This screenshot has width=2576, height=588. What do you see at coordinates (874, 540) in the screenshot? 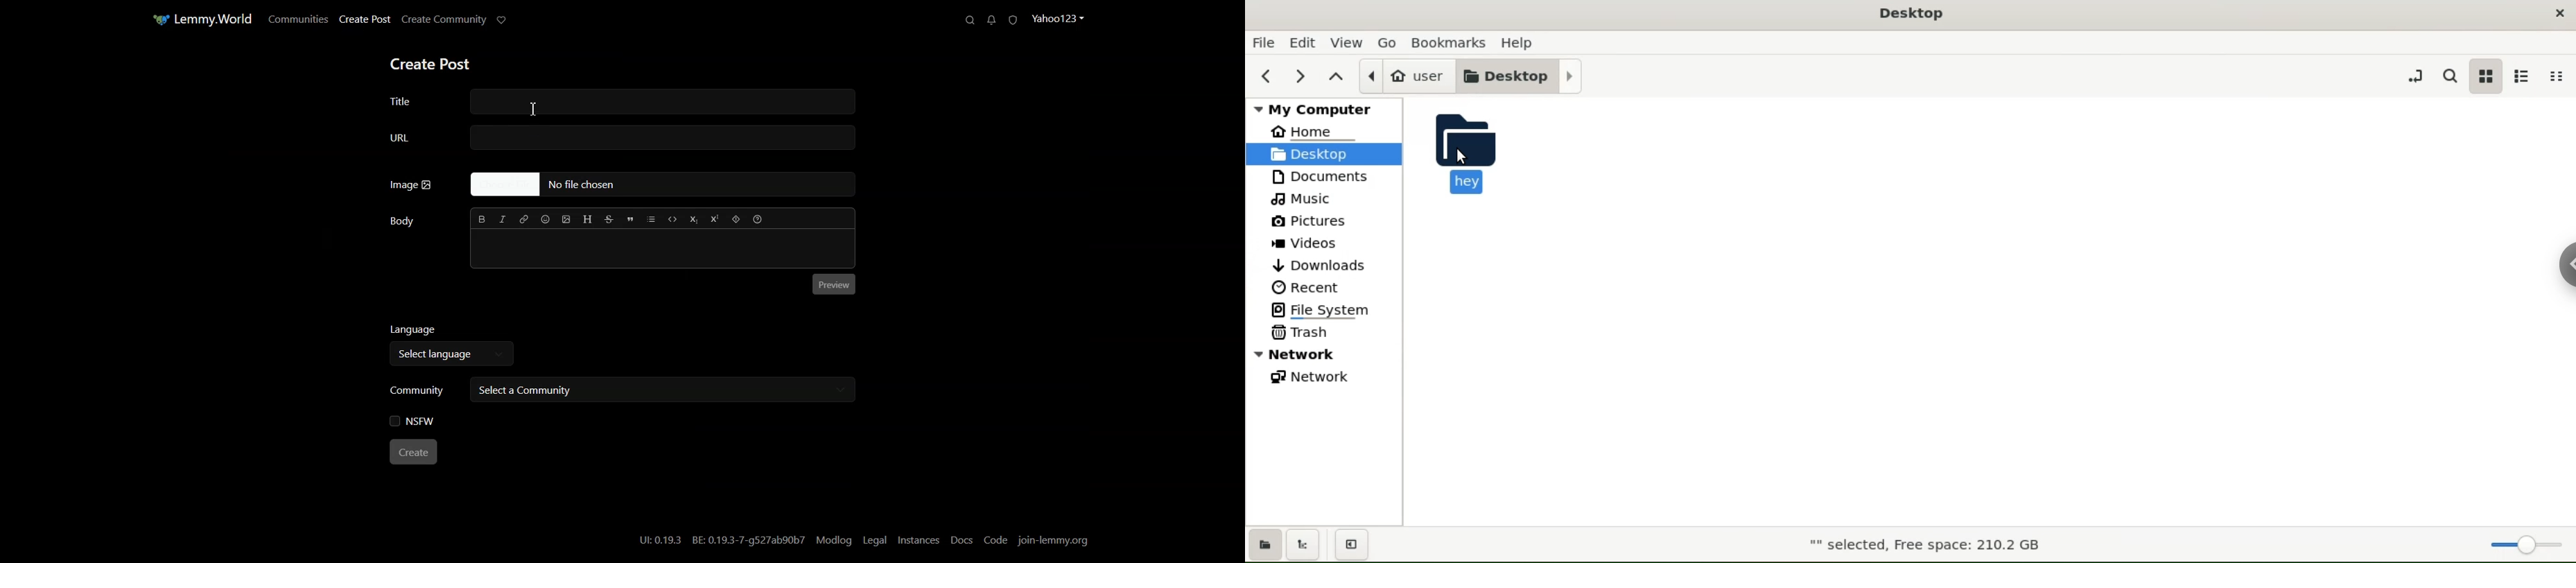
I see `Legal` at bounding box center [874, 540].